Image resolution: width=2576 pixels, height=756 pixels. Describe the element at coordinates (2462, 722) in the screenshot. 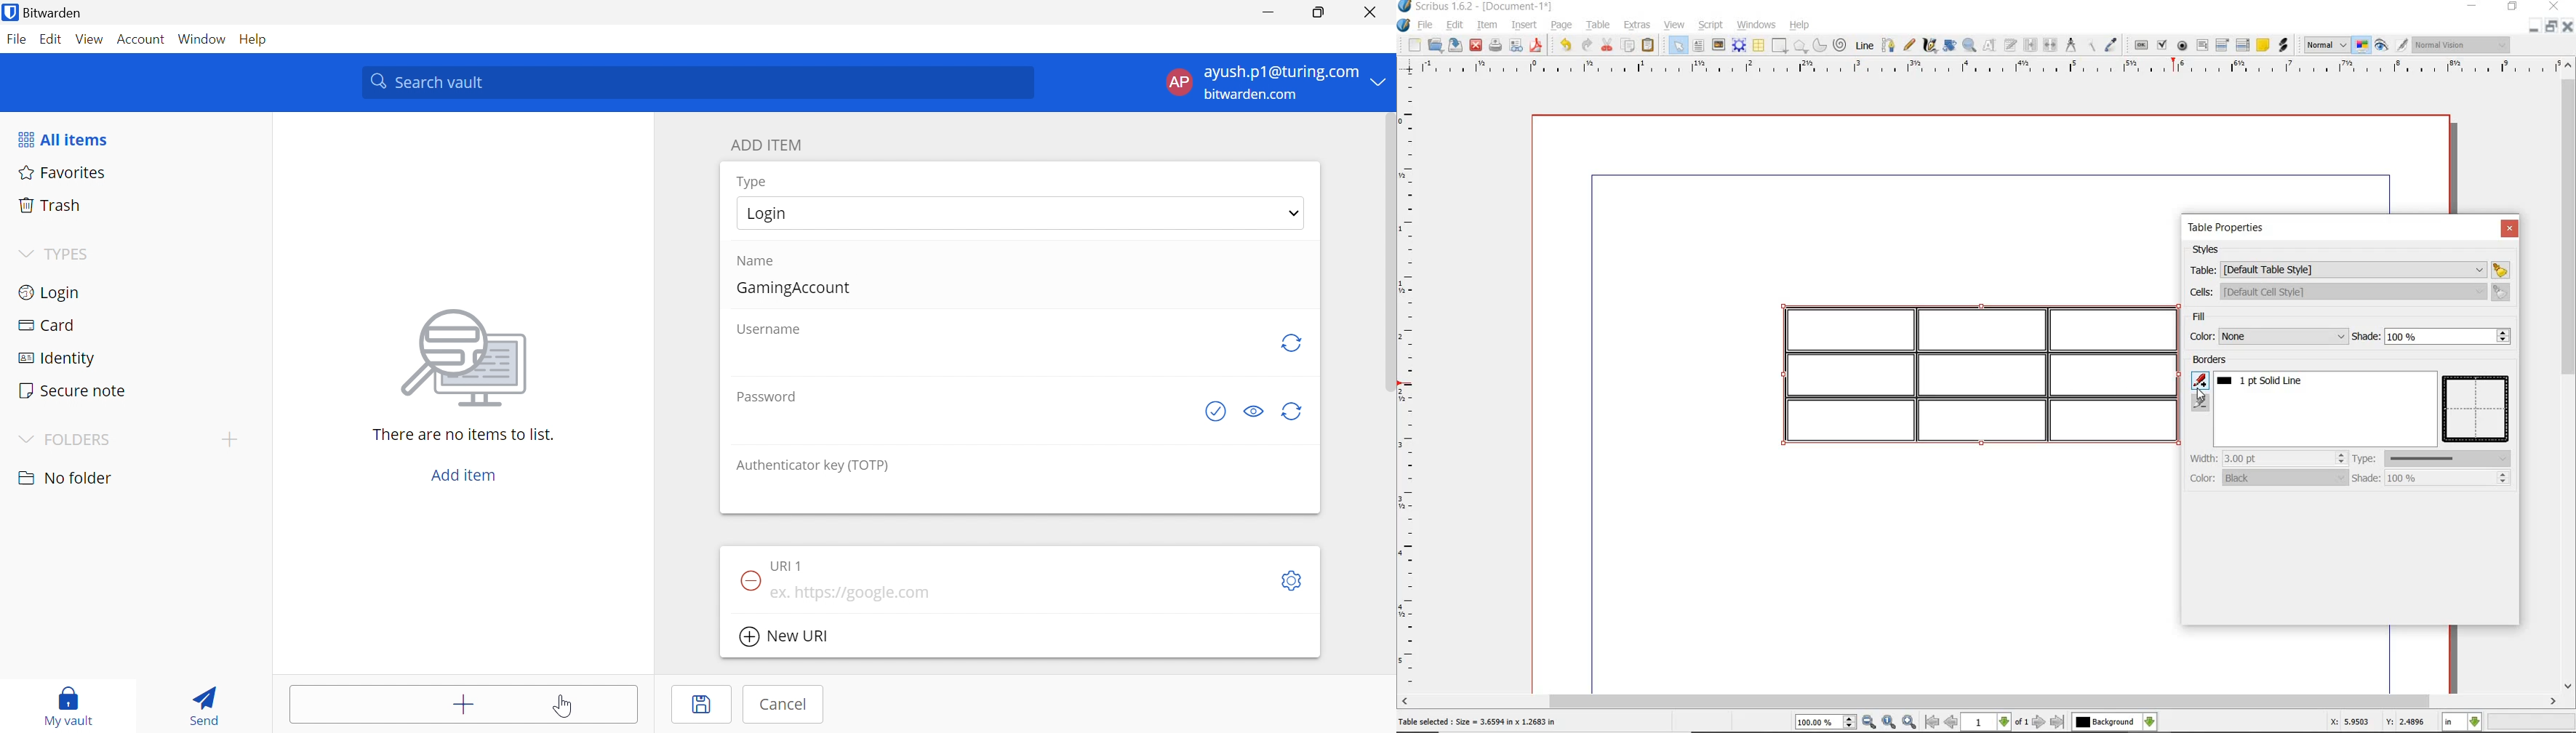

I see `select current unit` at that location.